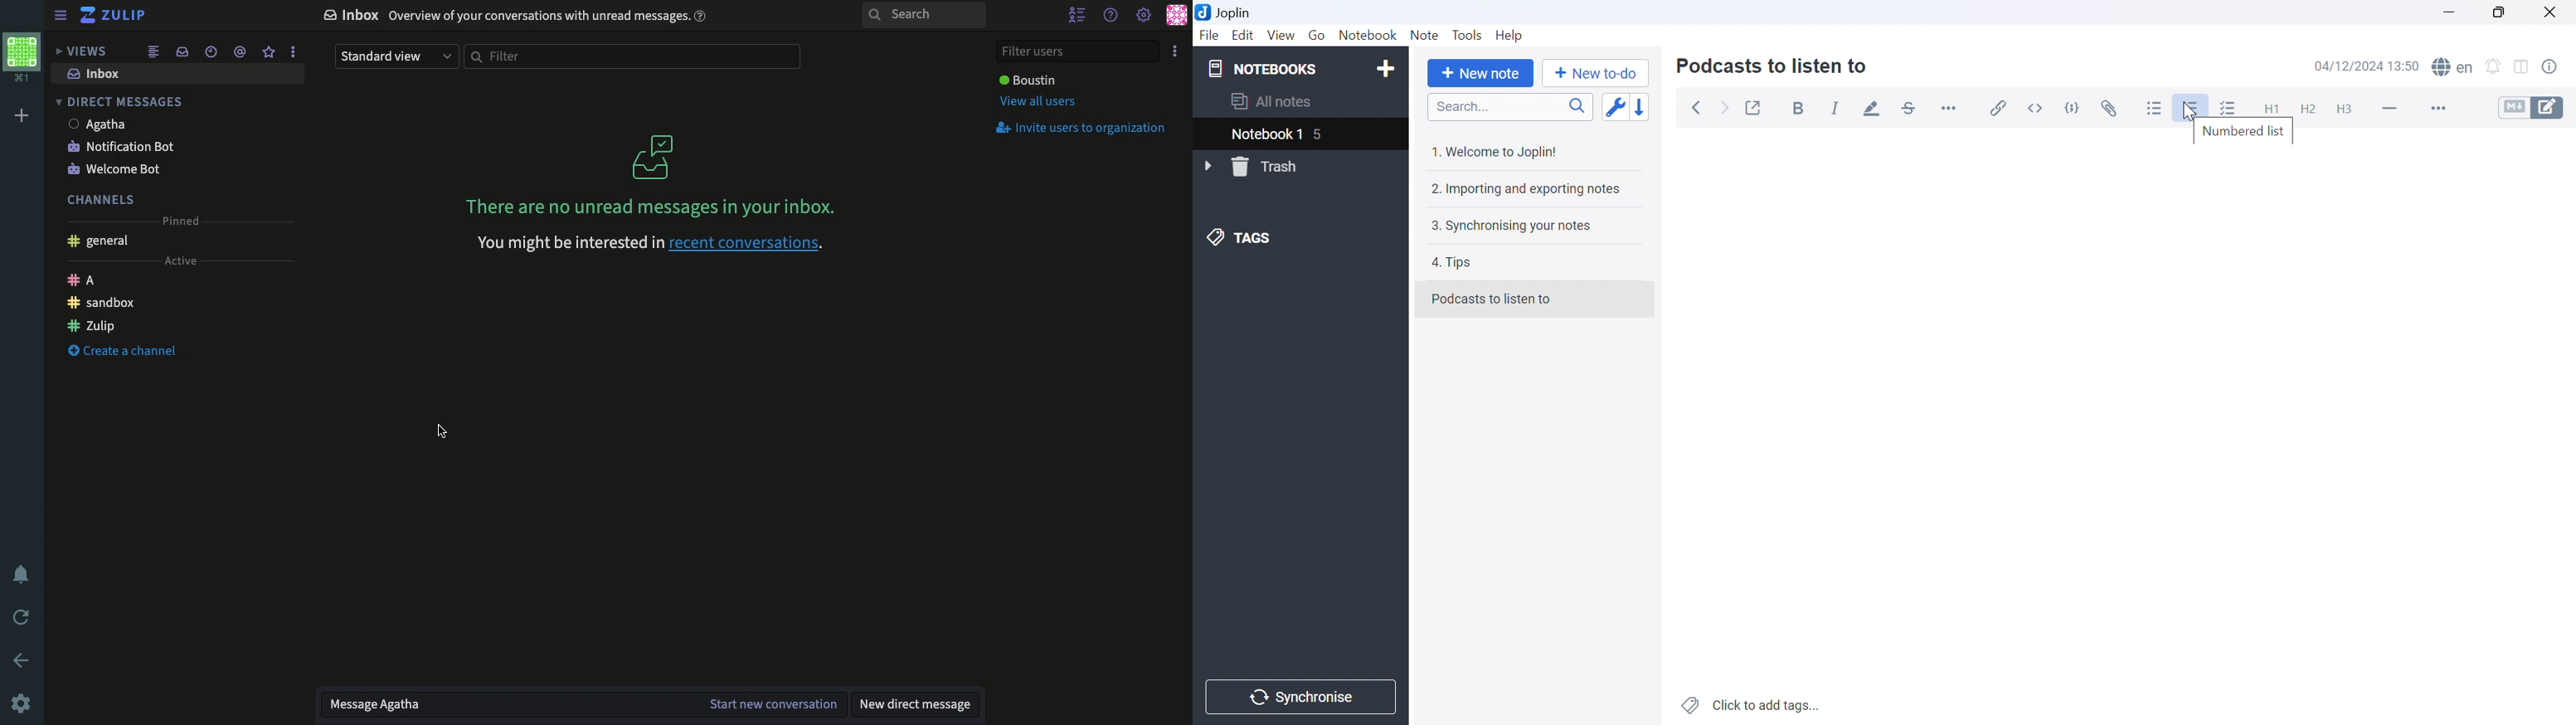 The image size is (2576, 728). Describe the element at coordinates (2557, 69) in the screenshot. I see `Note properties` at that location.